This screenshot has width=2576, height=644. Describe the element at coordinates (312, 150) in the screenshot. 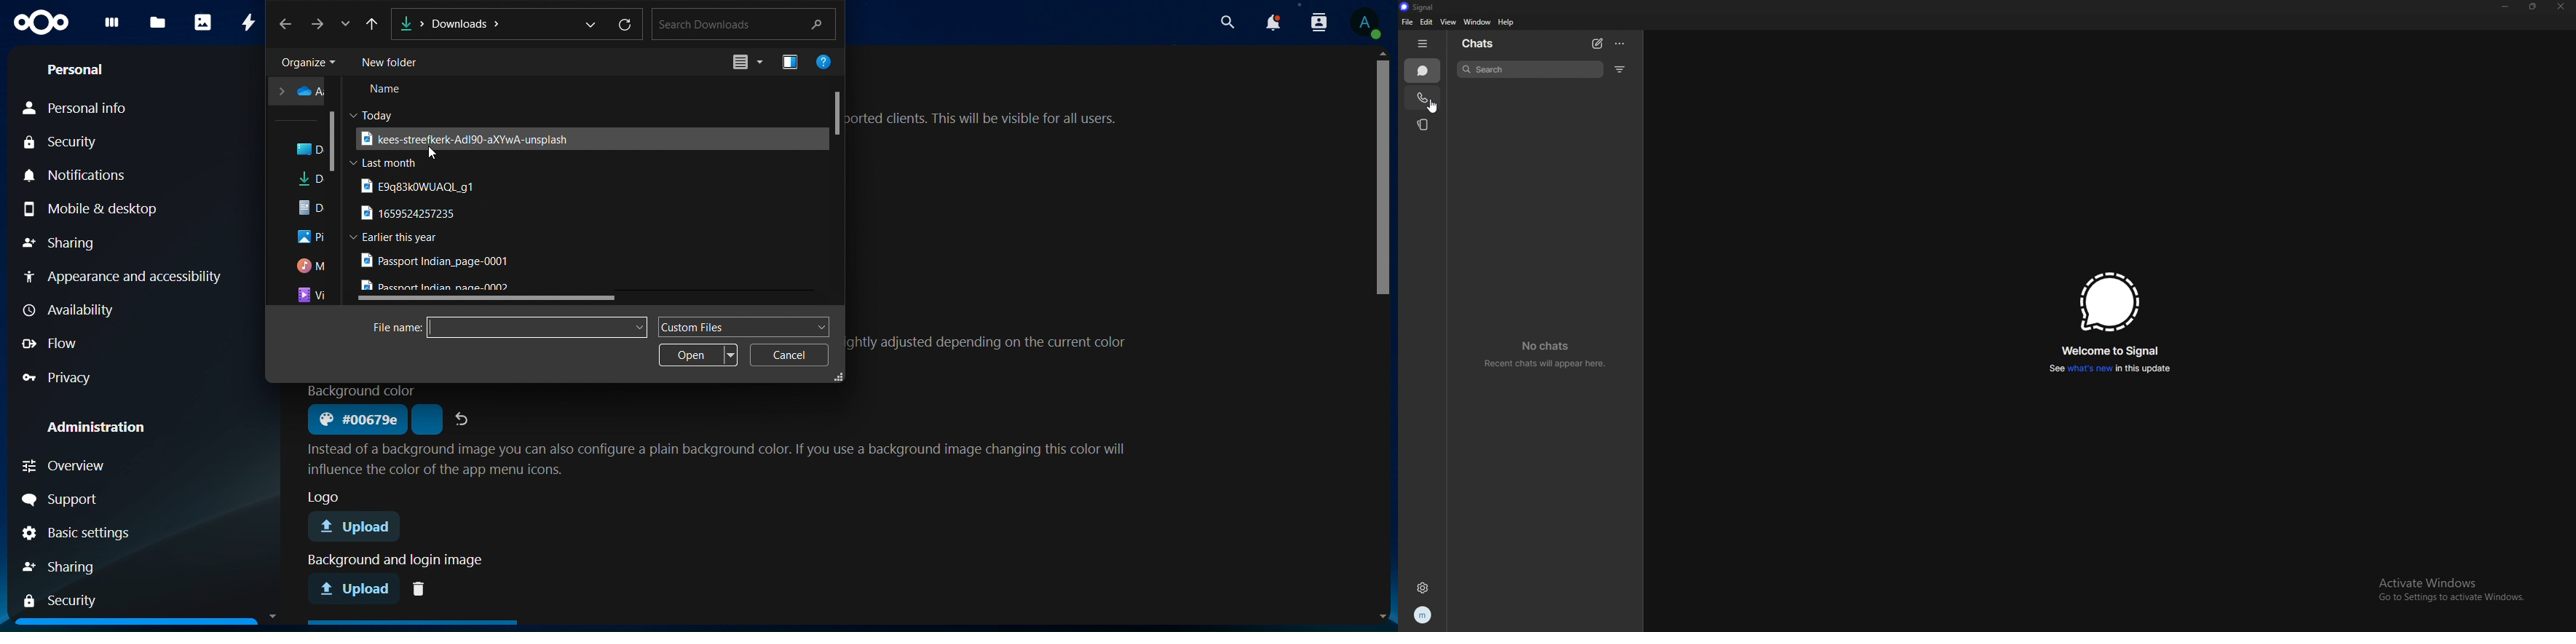

I see `folder` at that location.